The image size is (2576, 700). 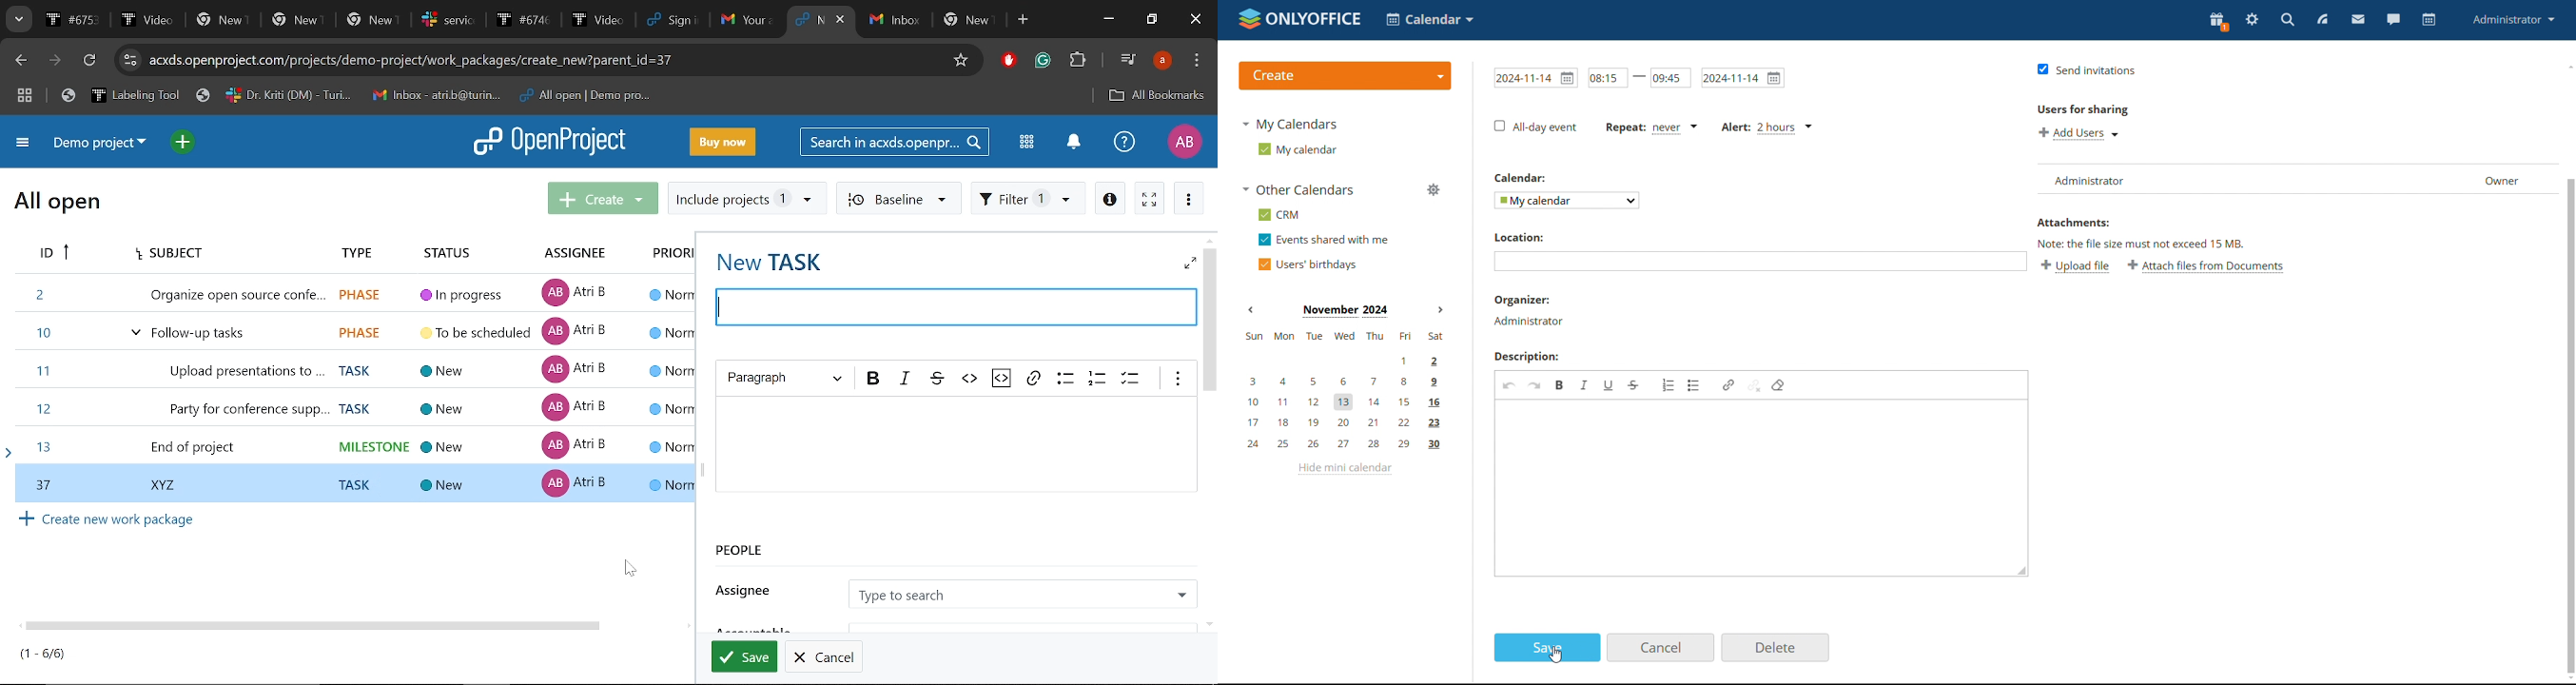 I want to click on end date, so click(x=1744, y=79).